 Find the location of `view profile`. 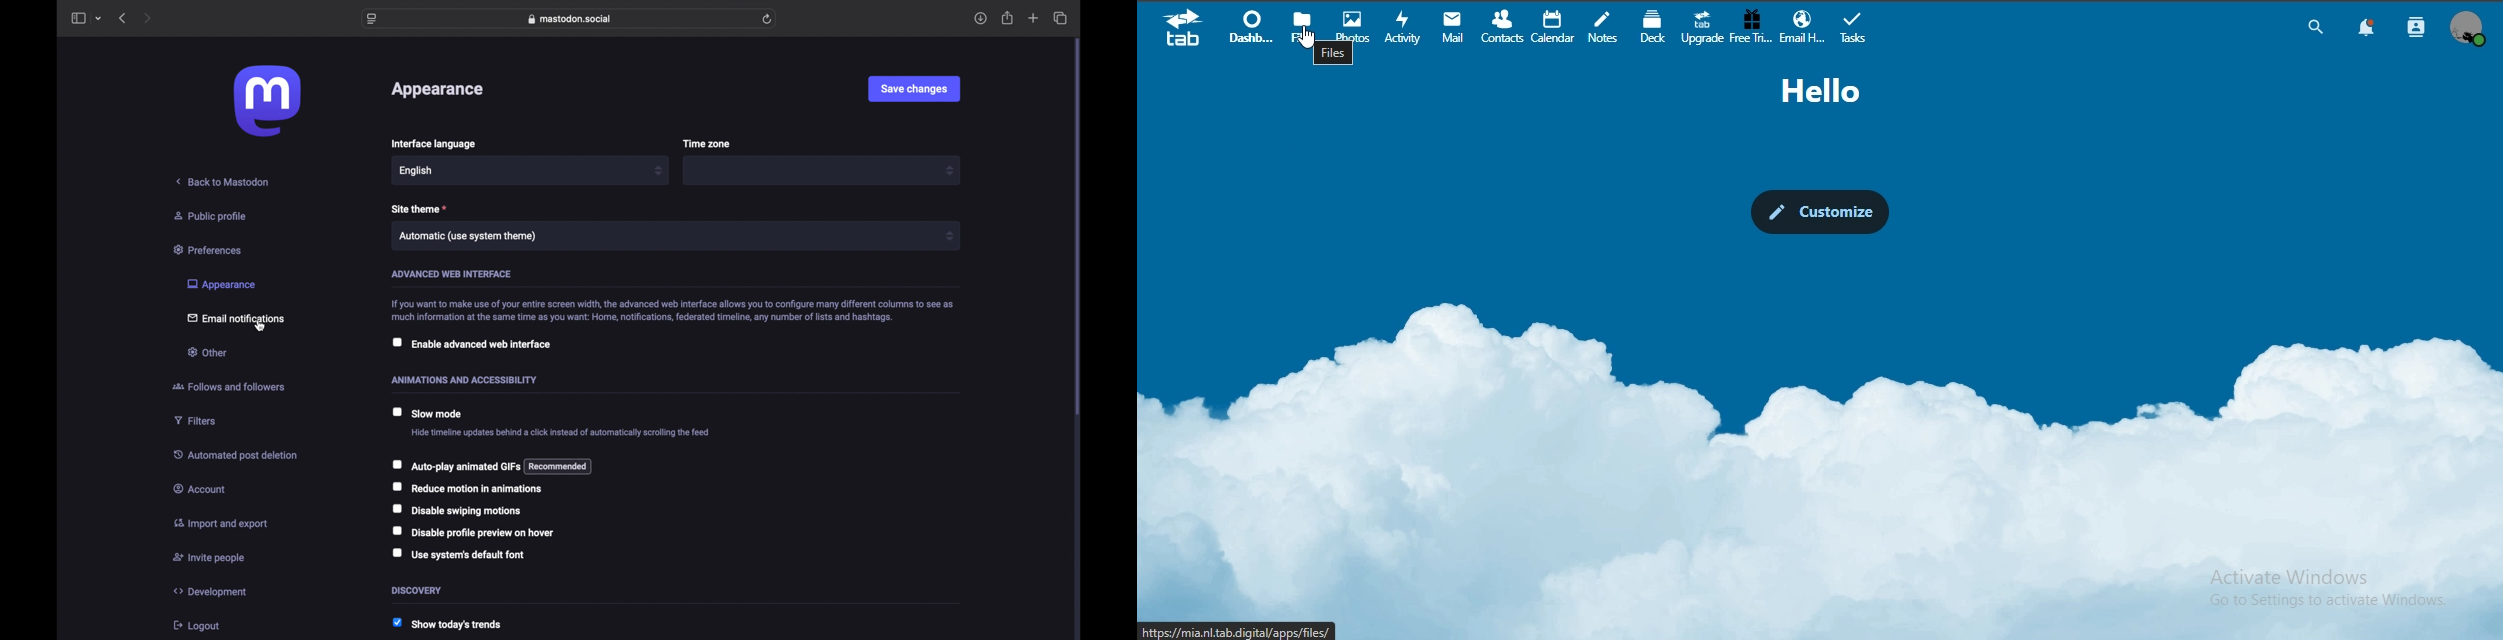

view profile is located at coordinates (2467, 30).